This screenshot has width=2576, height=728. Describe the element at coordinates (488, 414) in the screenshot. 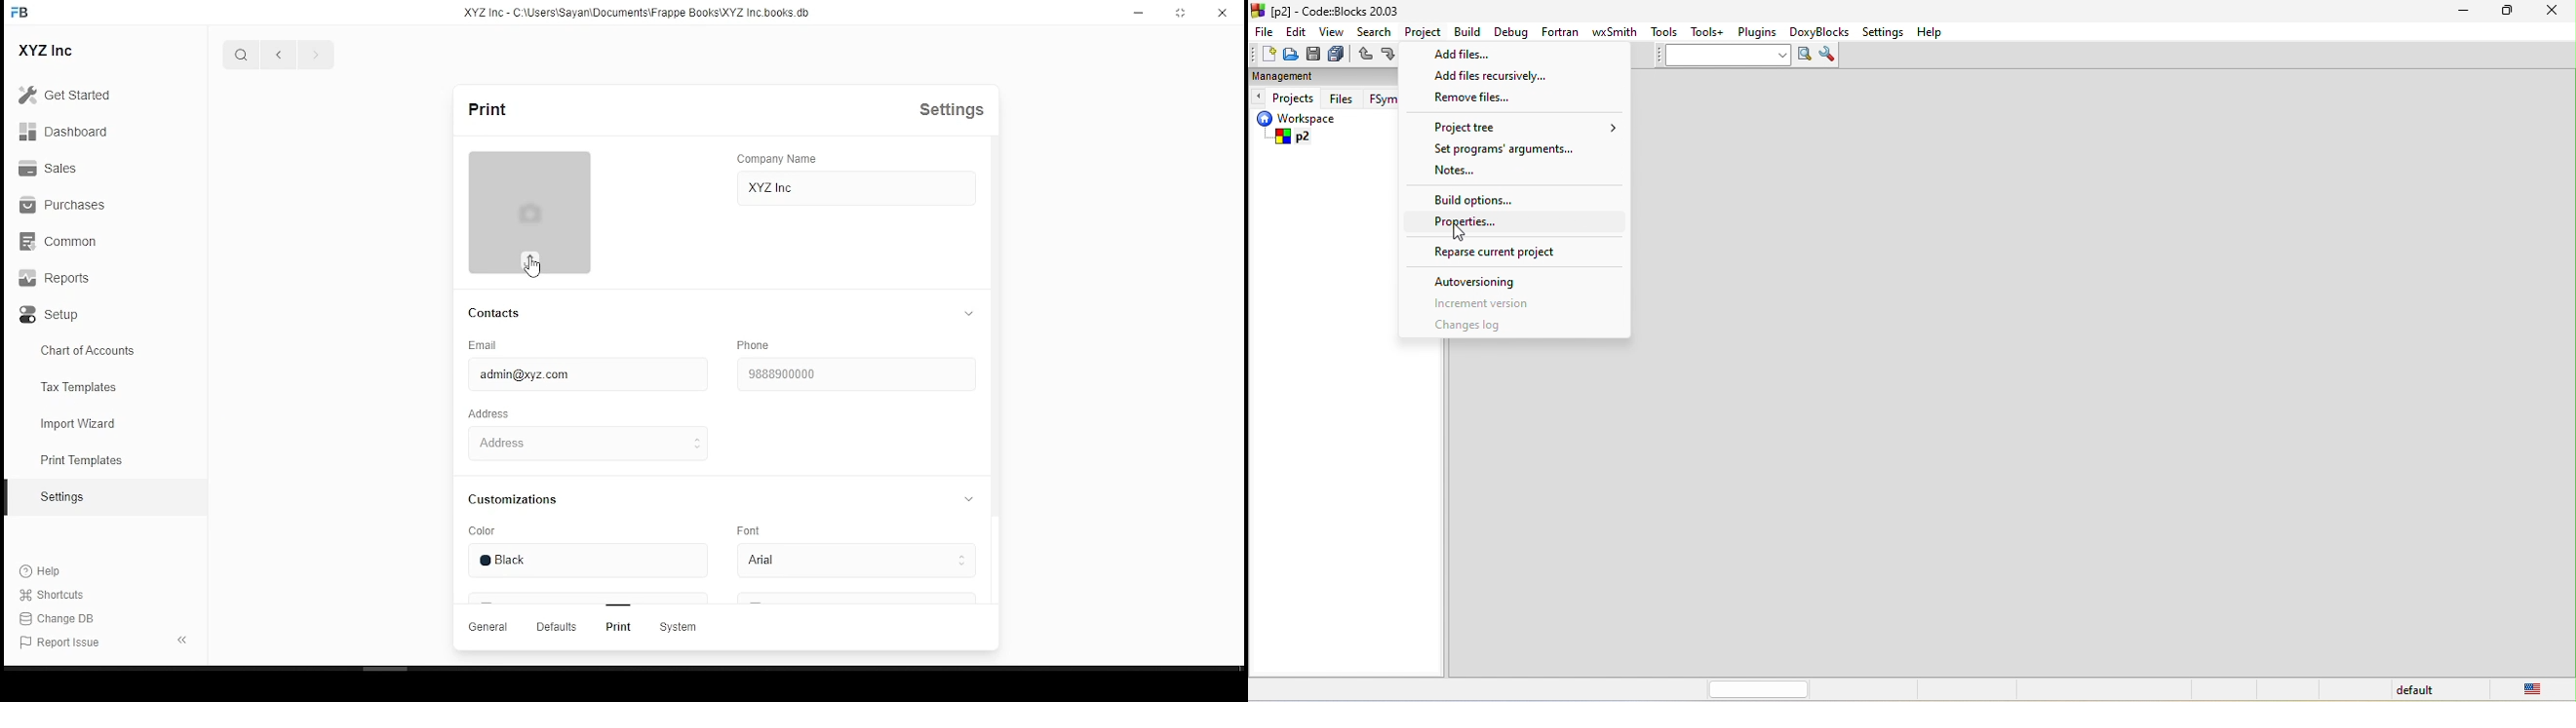

I see `Address` at that location.